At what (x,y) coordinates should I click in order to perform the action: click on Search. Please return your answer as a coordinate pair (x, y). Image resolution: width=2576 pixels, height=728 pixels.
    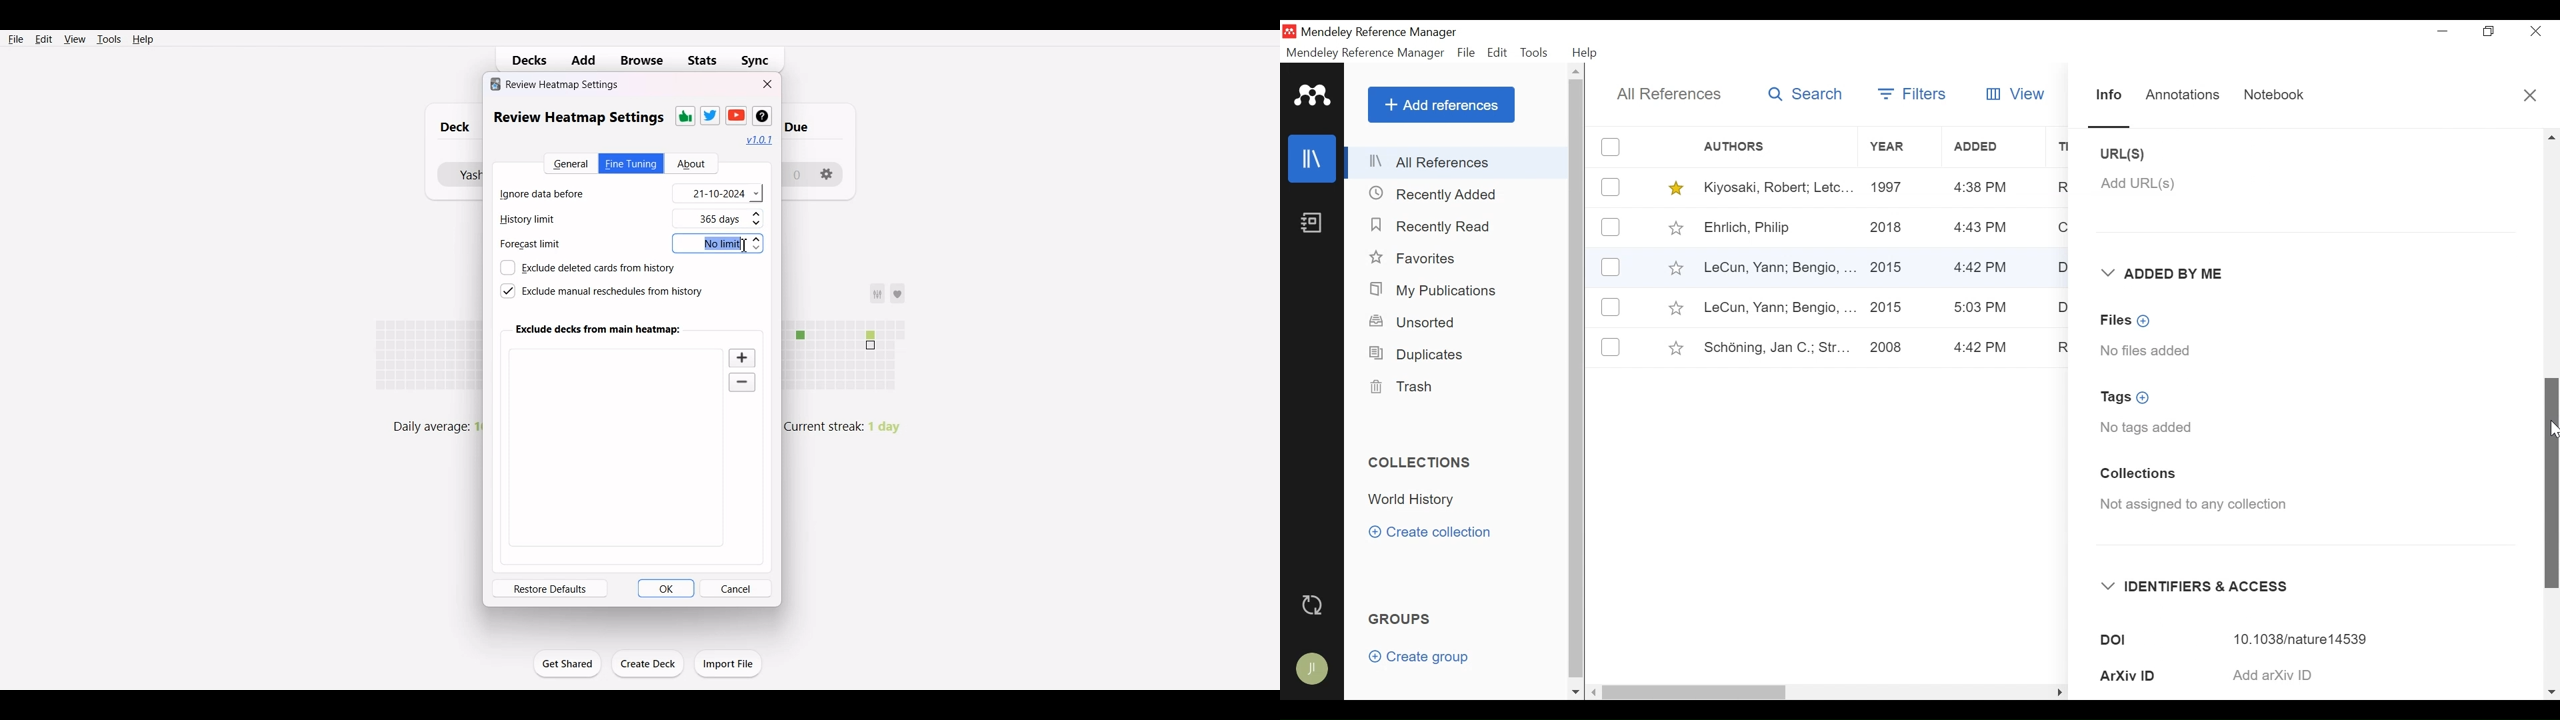
    Looking at the image, I should click on (1803, 93).